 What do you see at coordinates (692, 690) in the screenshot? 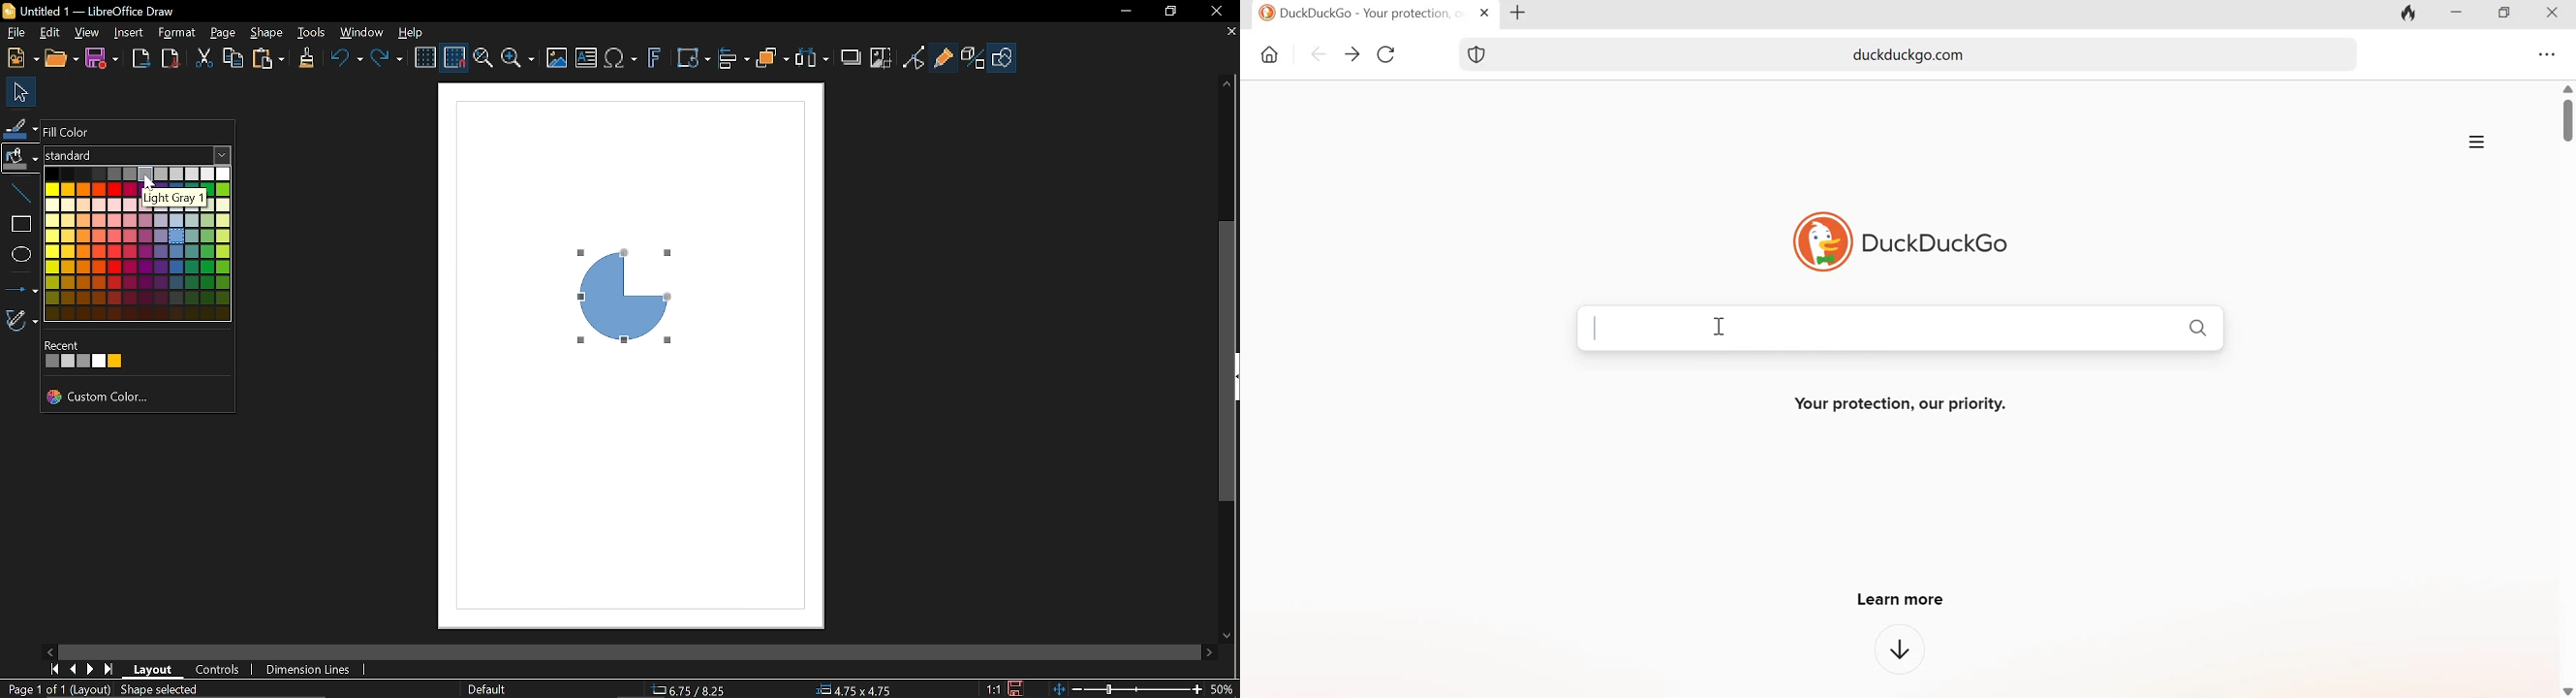
I see `6.75/8.25 (cursor position)` at bounding box center [692, 690].